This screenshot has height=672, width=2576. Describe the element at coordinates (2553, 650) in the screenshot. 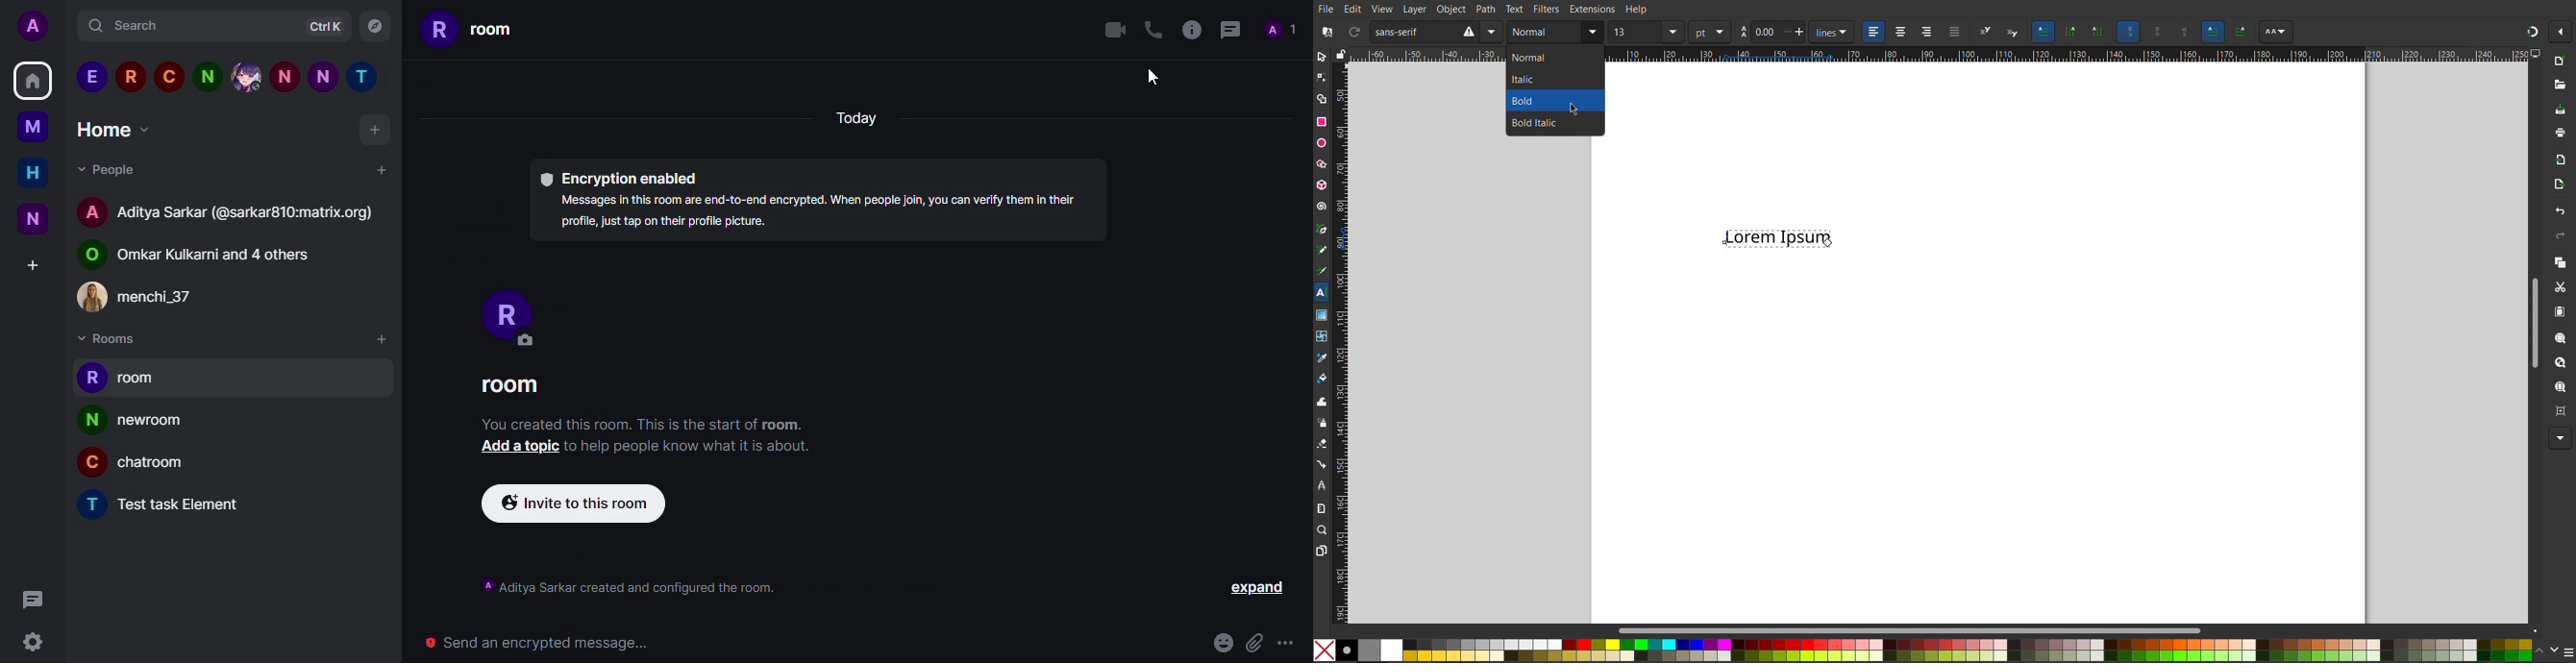

I see `Color Options` at that location.